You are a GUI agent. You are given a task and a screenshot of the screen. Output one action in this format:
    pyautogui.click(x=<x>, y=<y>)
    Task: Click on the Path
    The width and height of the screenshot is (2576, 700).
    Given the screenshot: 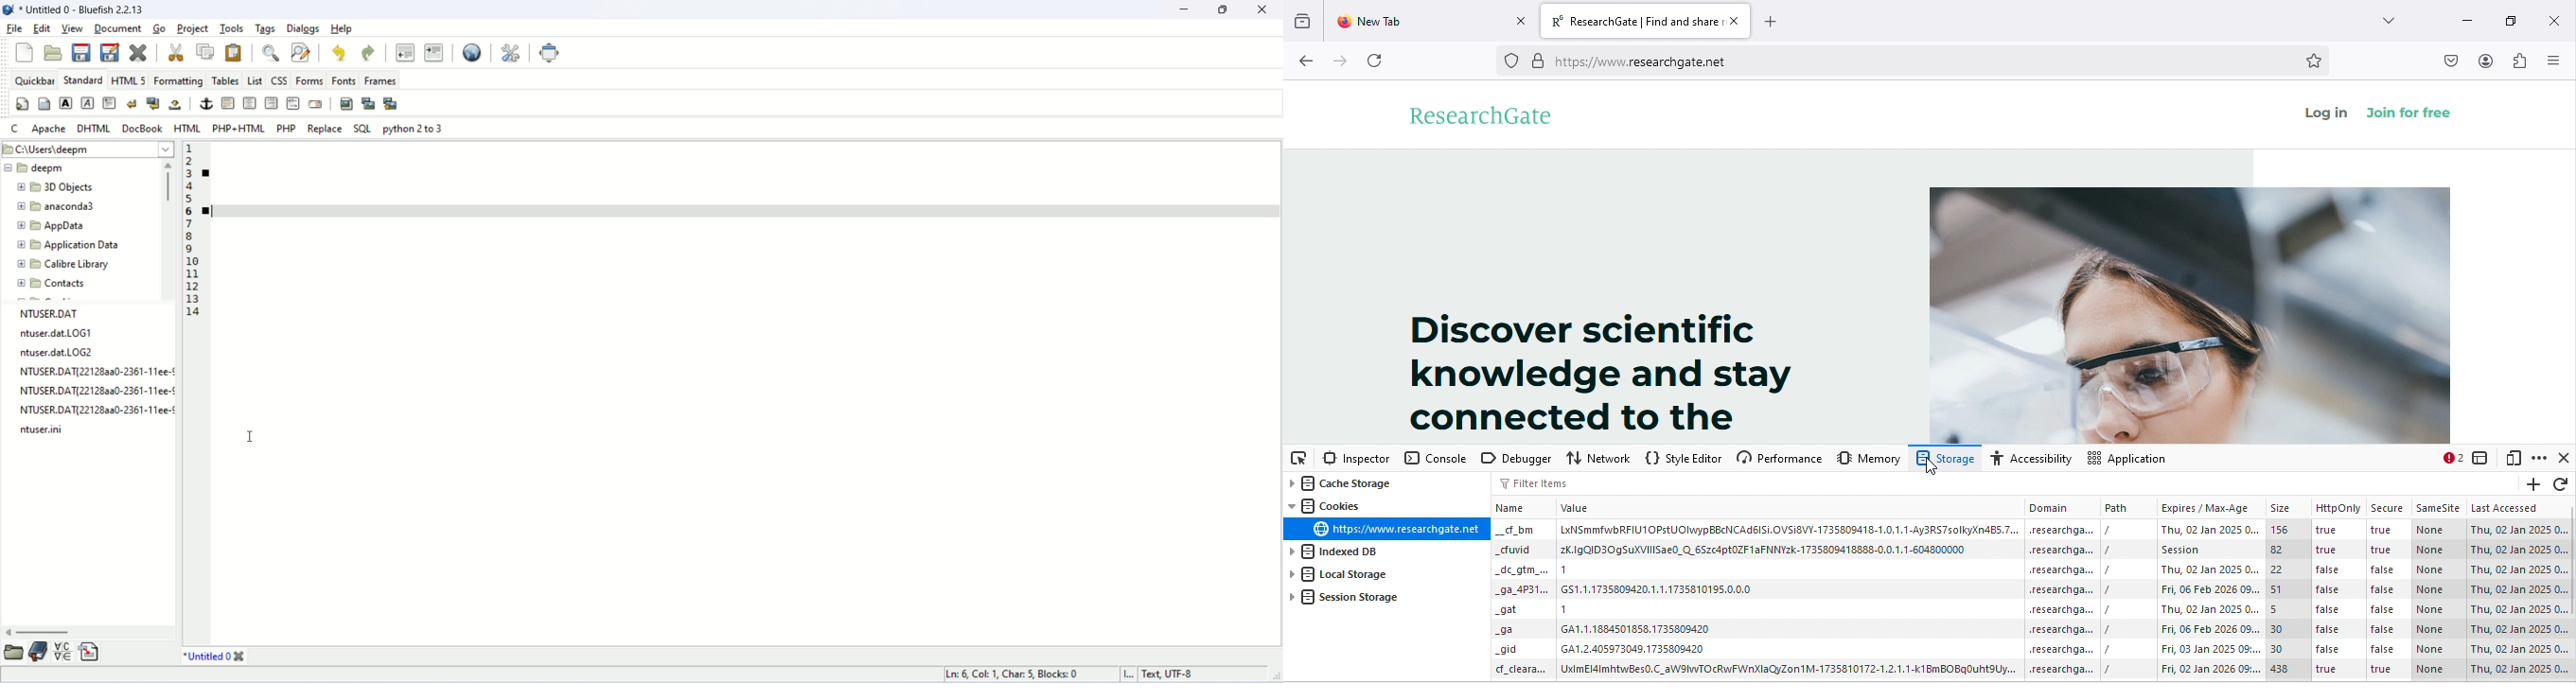 What is the action you would take?
    pyautogui.click(x=89, y=148)
    